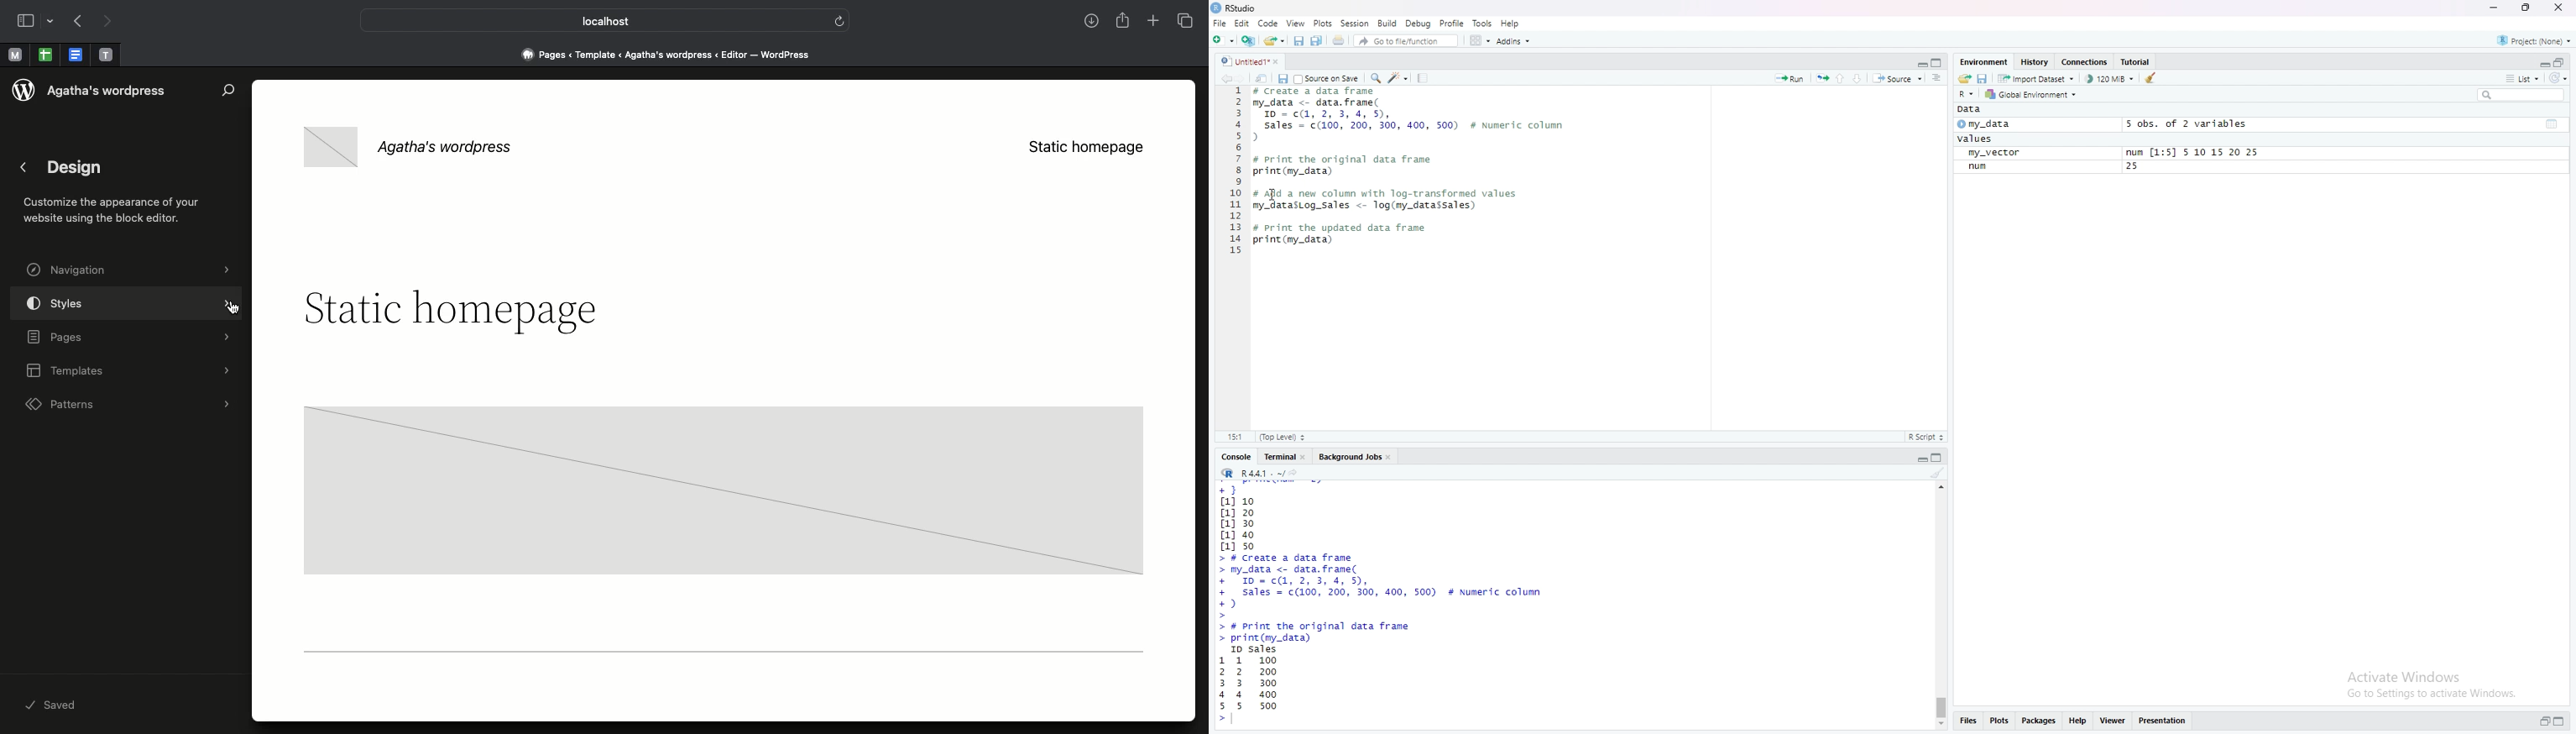 Image resolution: width=2576 pixels, height=756 pixels. Describe the element at coordinates (1513, 41) in the screenshot. I see `addins` at that location.